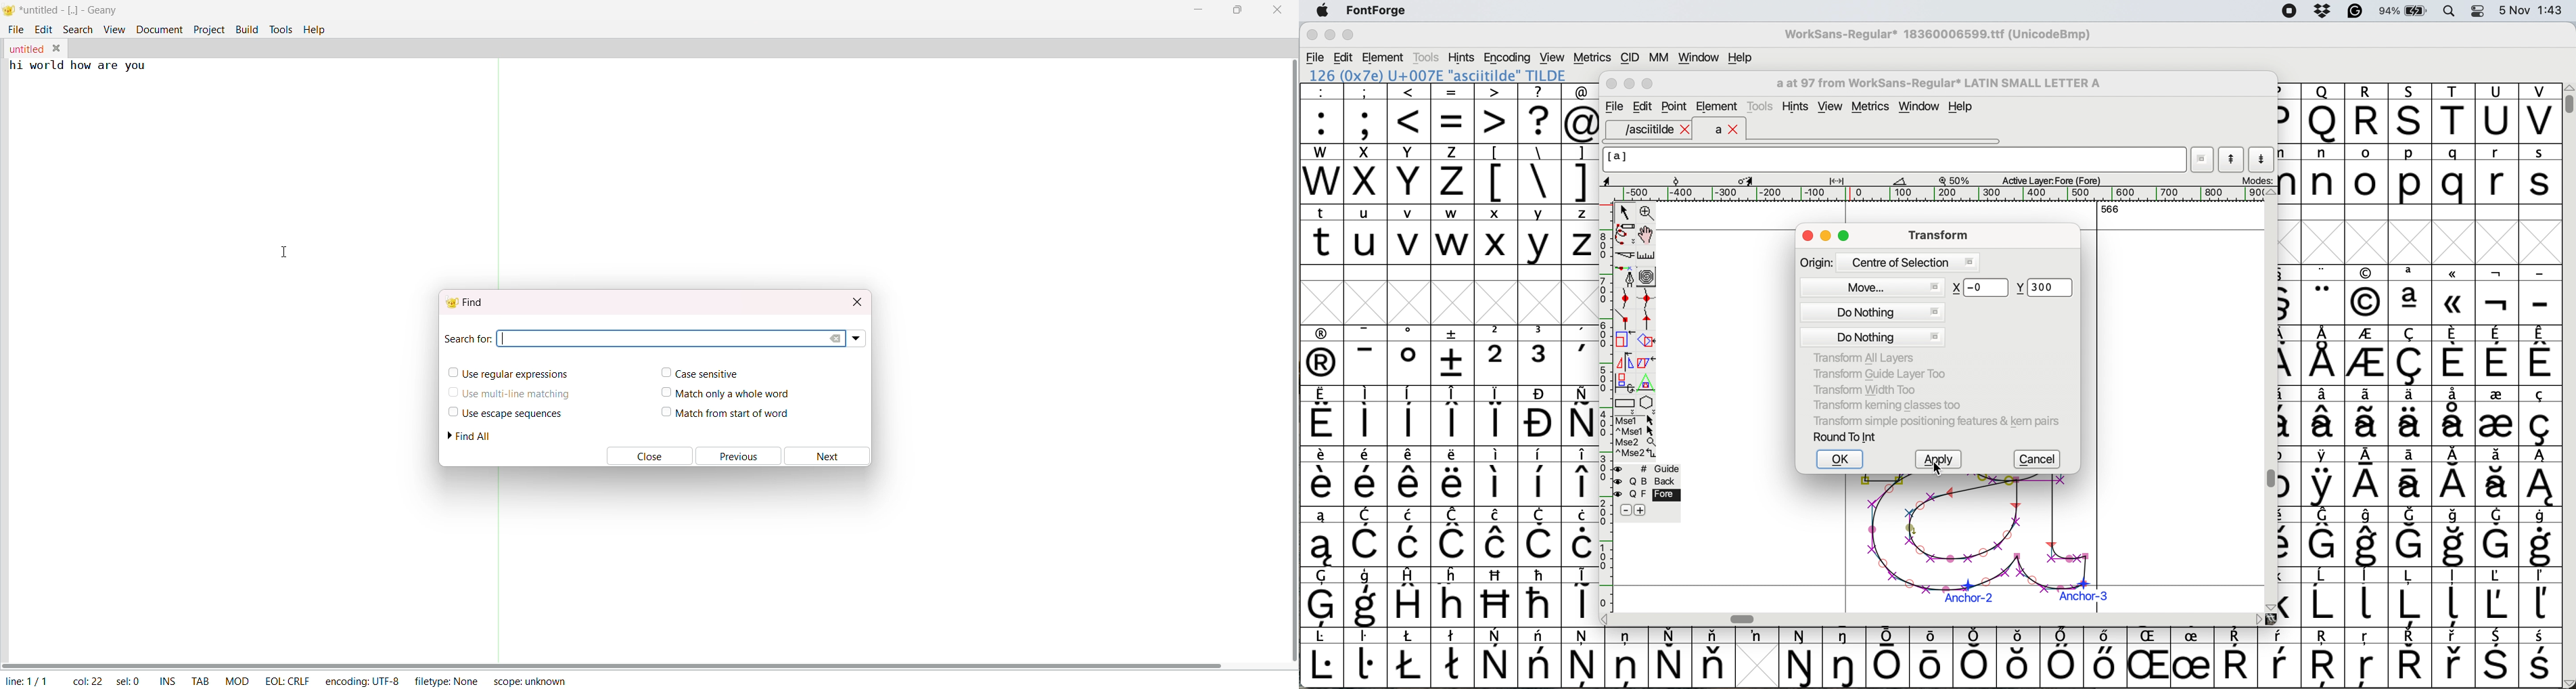  Describe the element at coordinates (1453, 114) in the screenshot. I see `=` at that location.